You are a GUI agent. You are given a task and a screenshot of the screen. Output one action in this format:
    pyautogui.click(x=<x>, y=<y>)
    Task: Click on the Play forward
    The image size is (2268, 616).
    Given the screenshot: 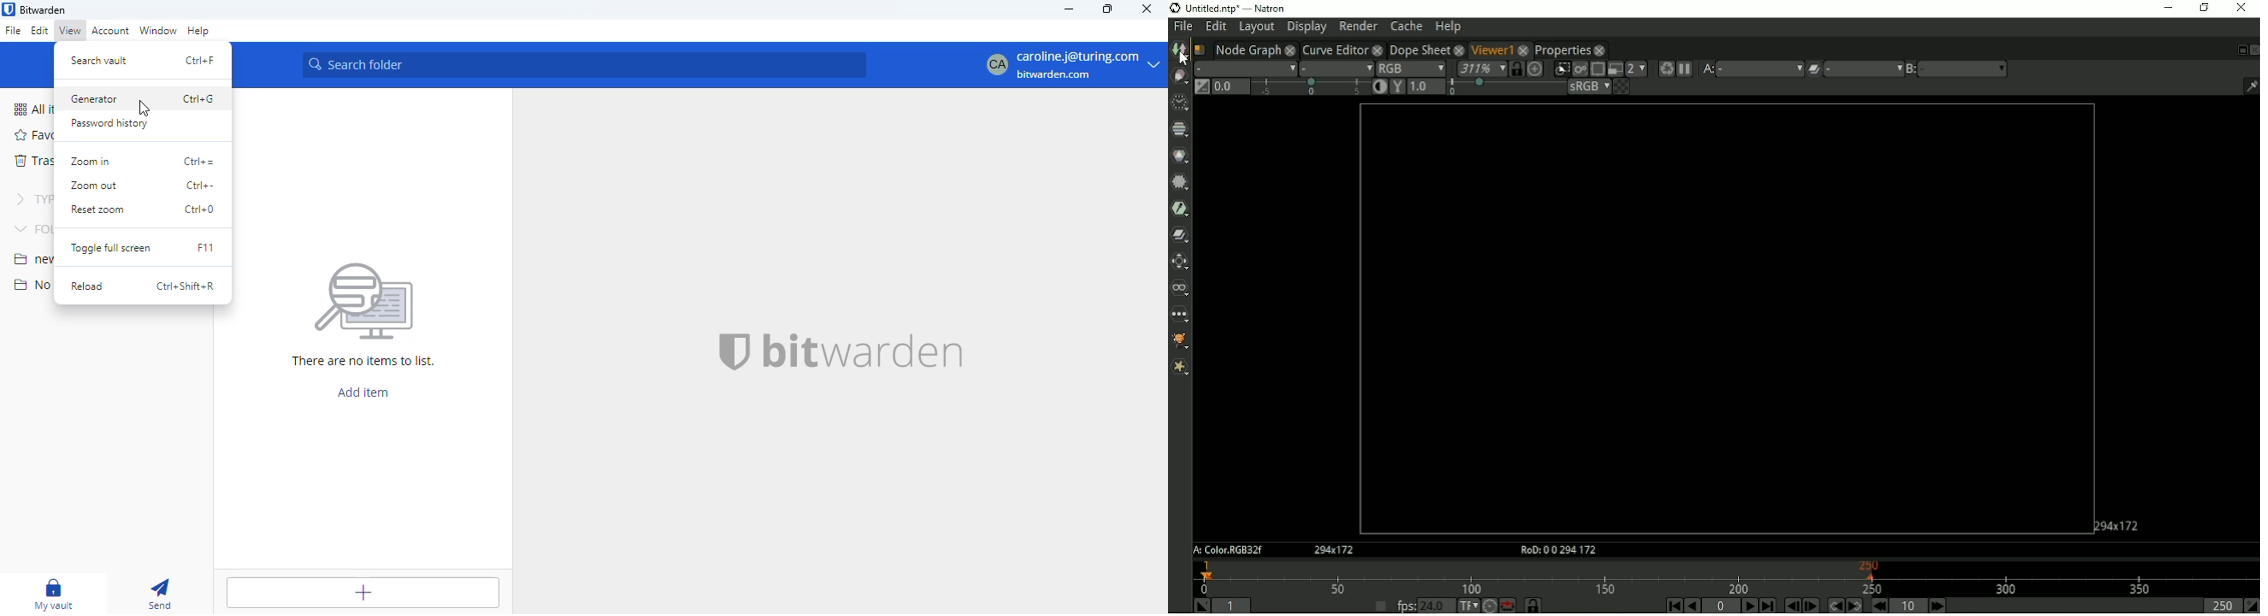 What is the action you would take?
    pyautogui.click(x=1748, y=605)
    